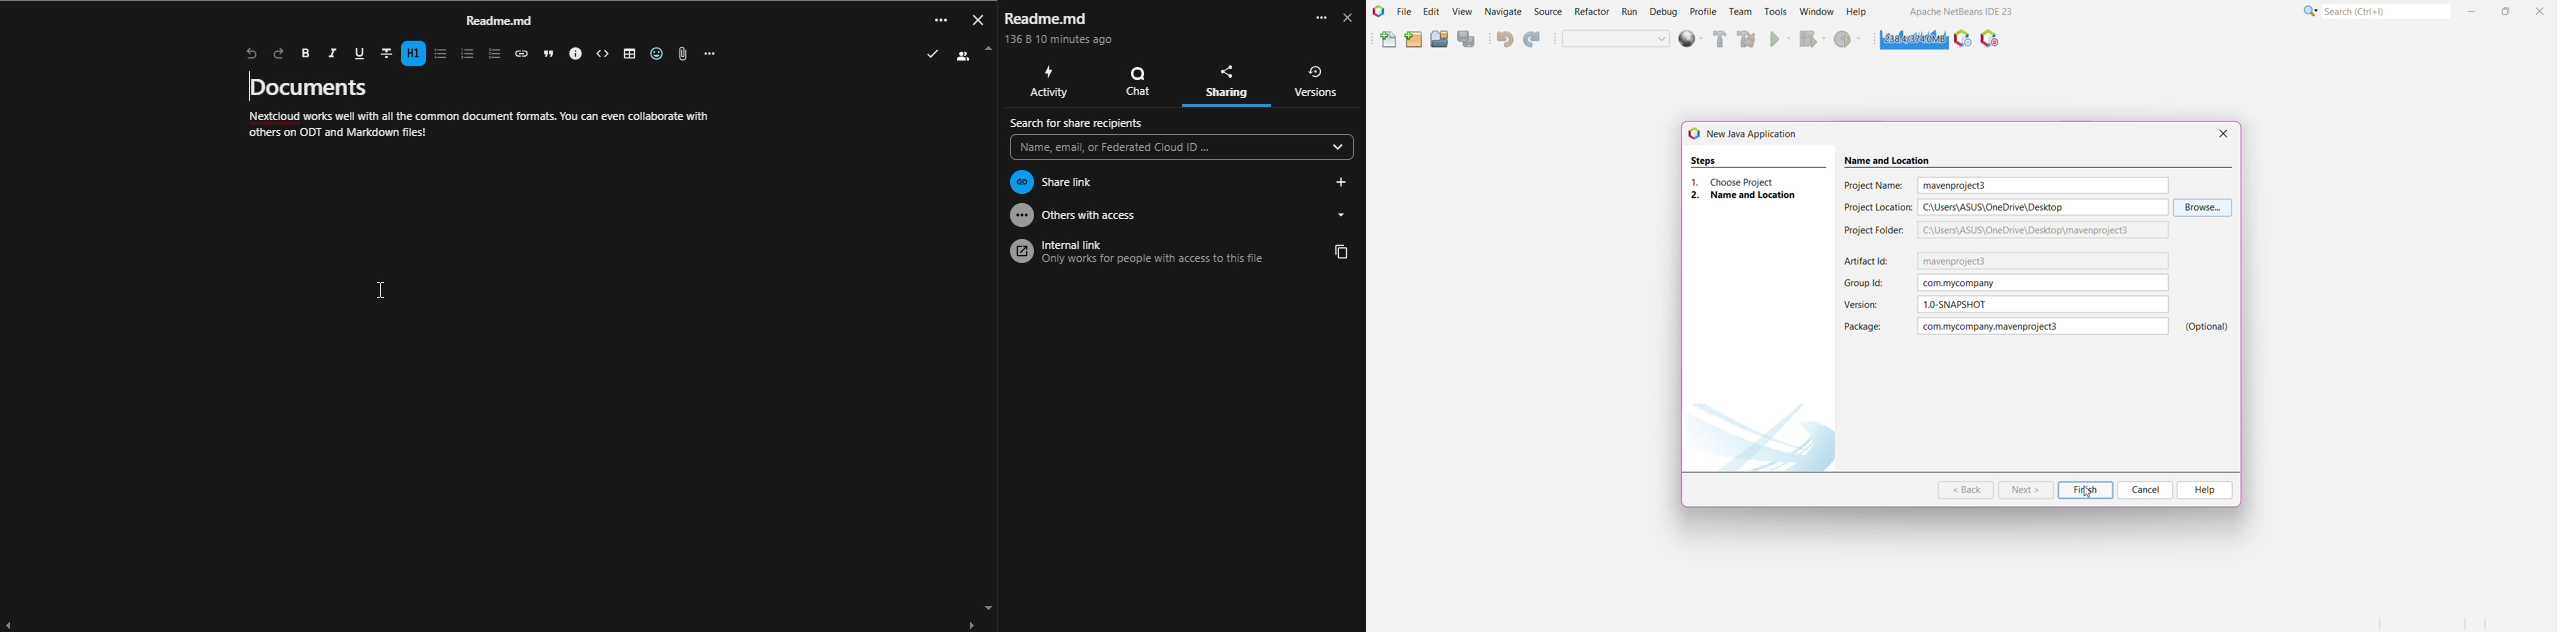  I want to click on Readme.md, so click(500, 20).